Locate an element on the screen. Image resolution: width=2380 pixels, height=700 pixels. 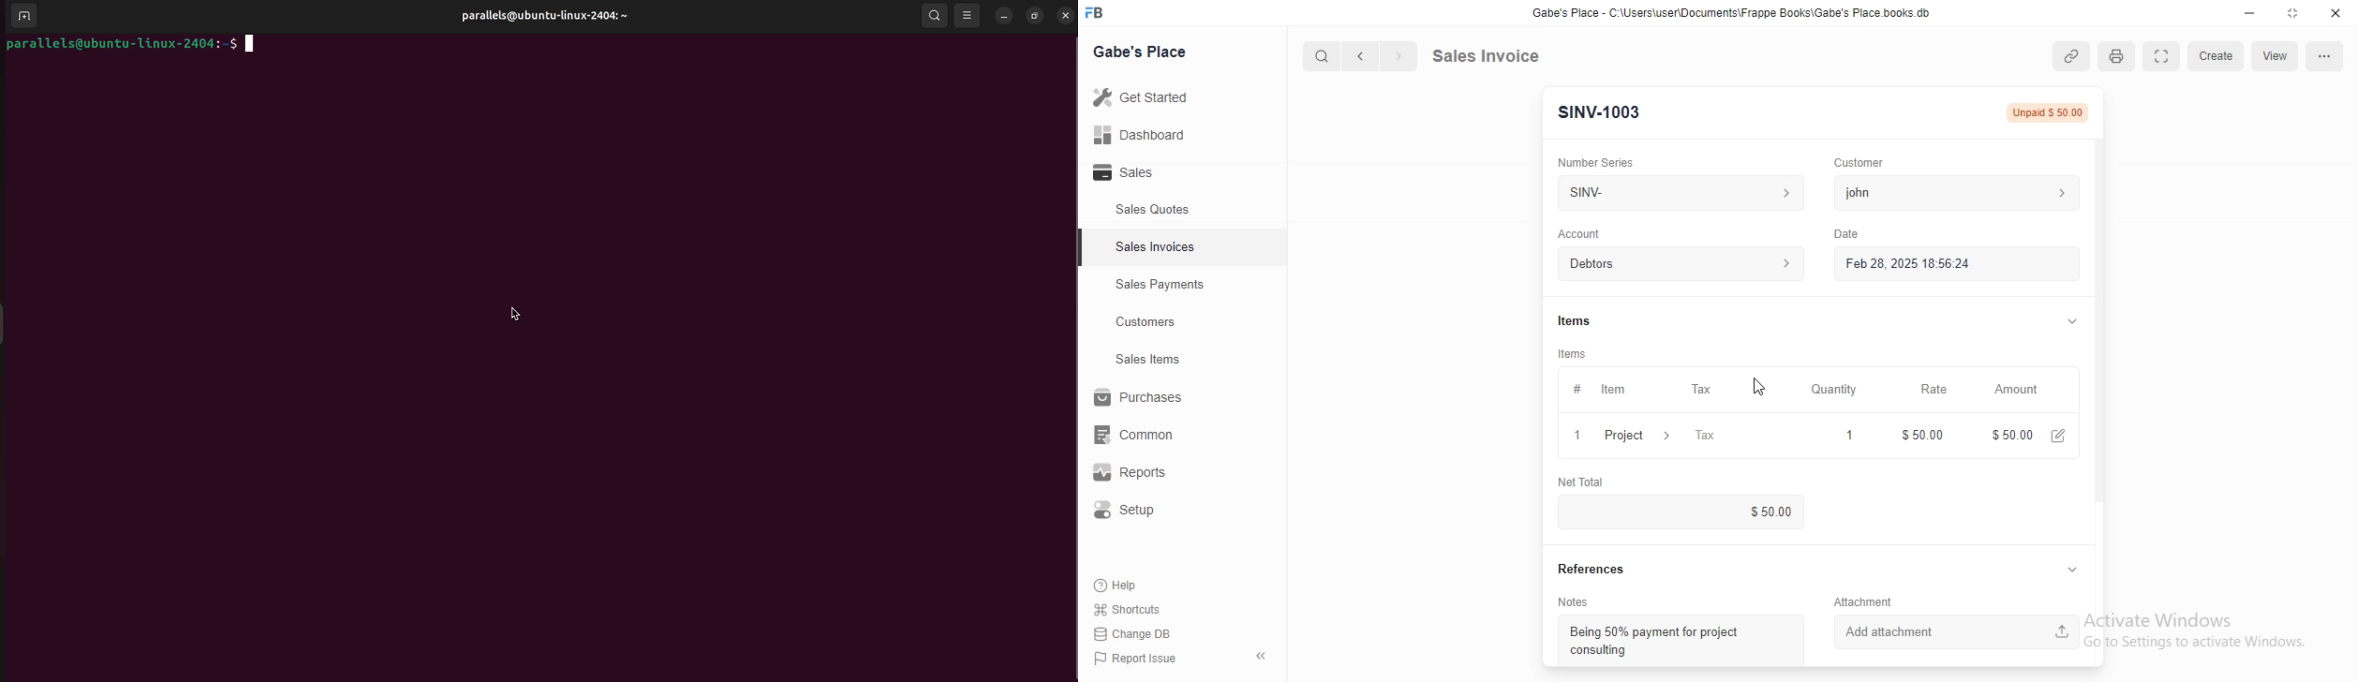
PP Report Issue. is located at coordinates (1142, 662).